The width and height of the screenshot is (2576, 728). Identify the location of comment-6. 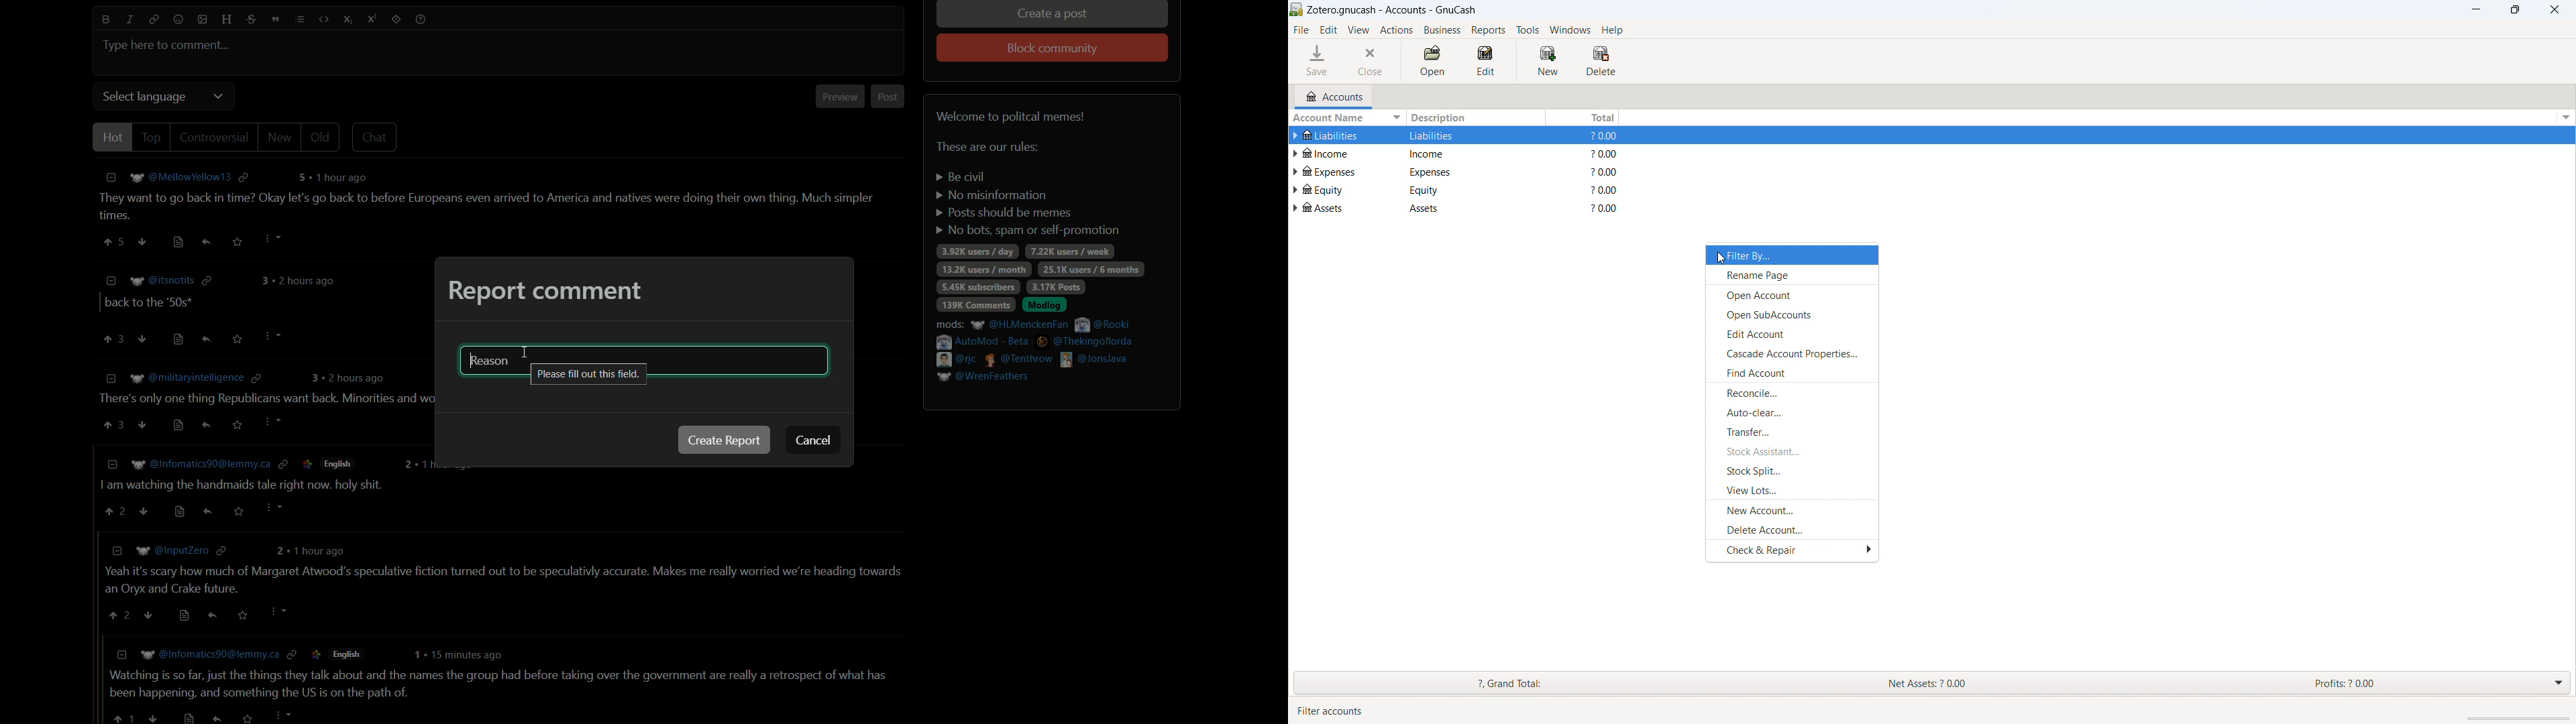
(494, 686).